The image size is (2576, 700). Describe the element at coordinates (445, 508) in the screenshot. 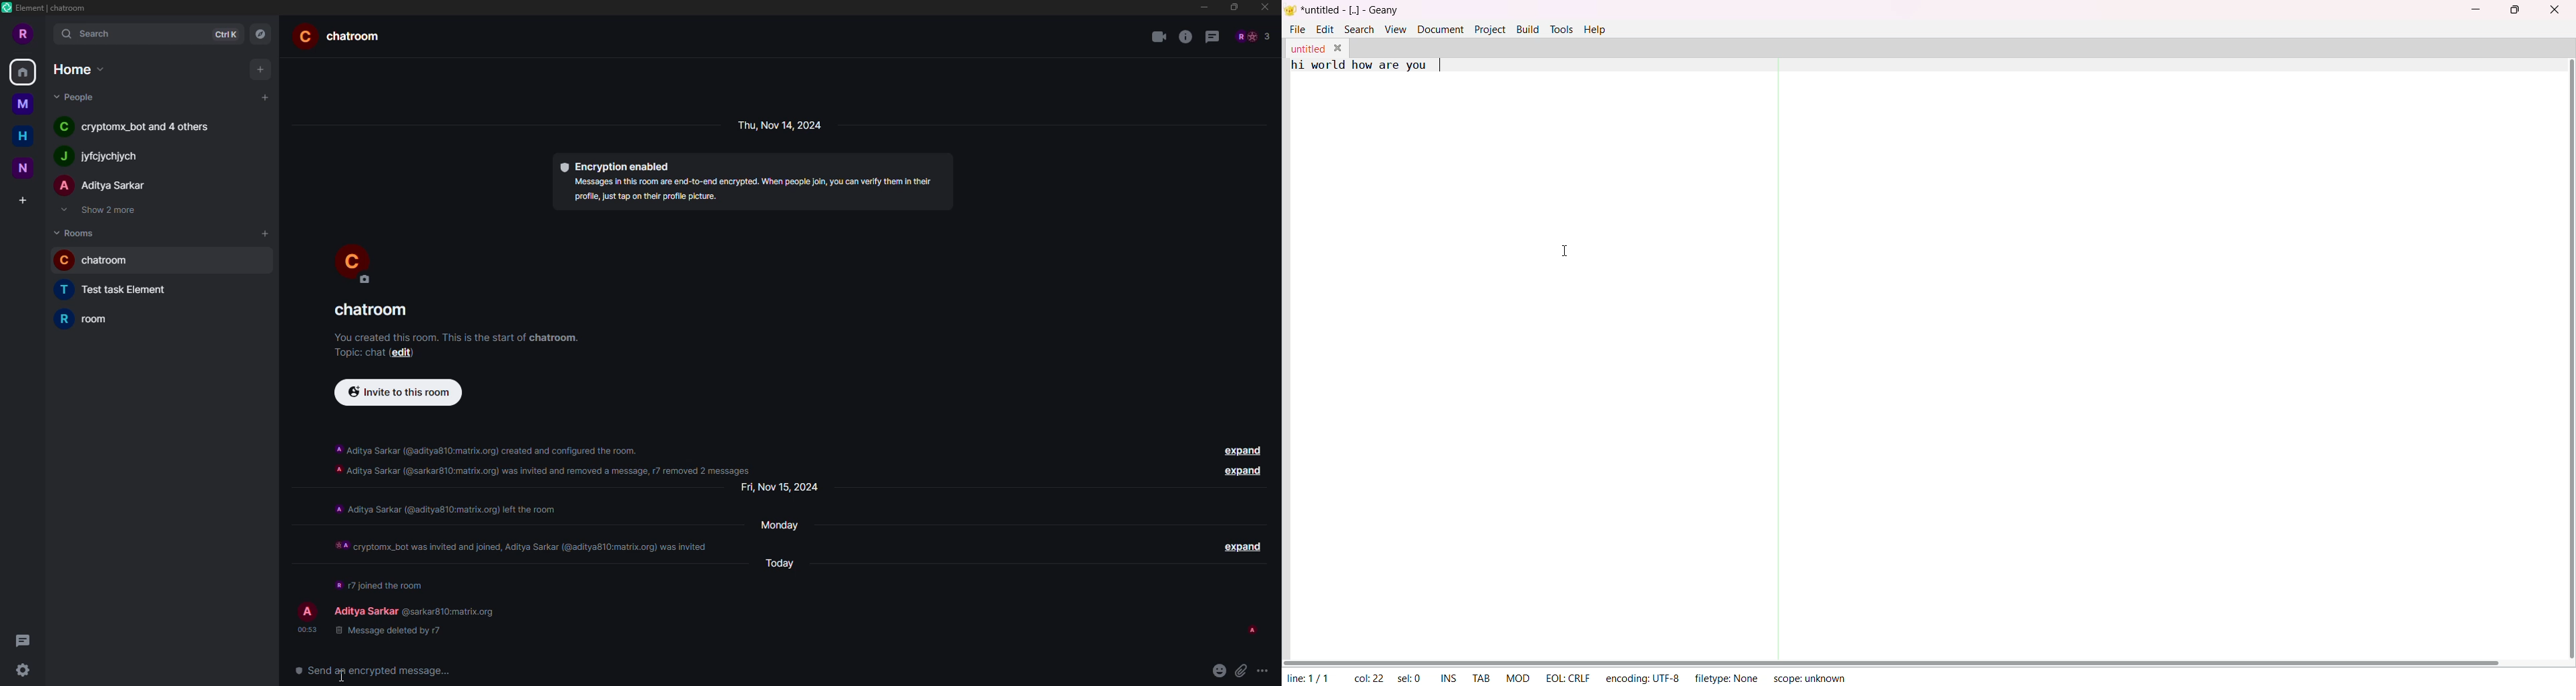

I see `info` at that location.